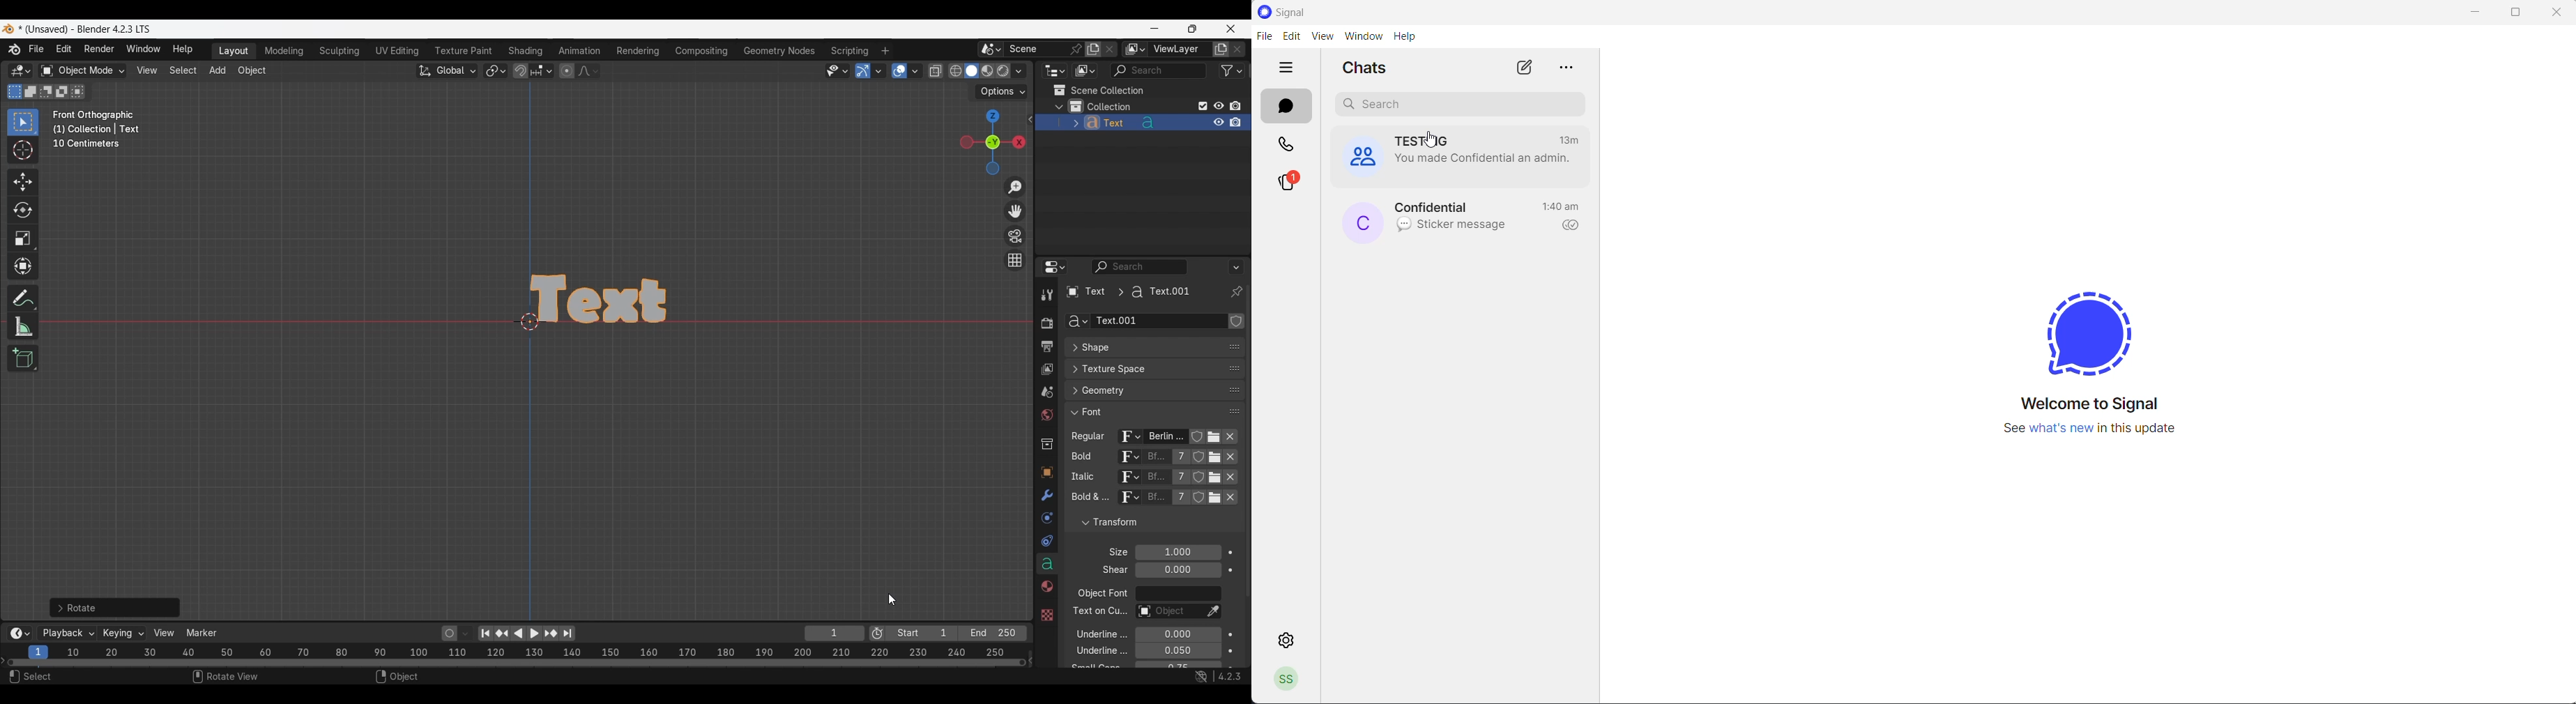  Describe the element at coordinates (1287, 68) in the screenshot. I see `hide tabs` at that location.